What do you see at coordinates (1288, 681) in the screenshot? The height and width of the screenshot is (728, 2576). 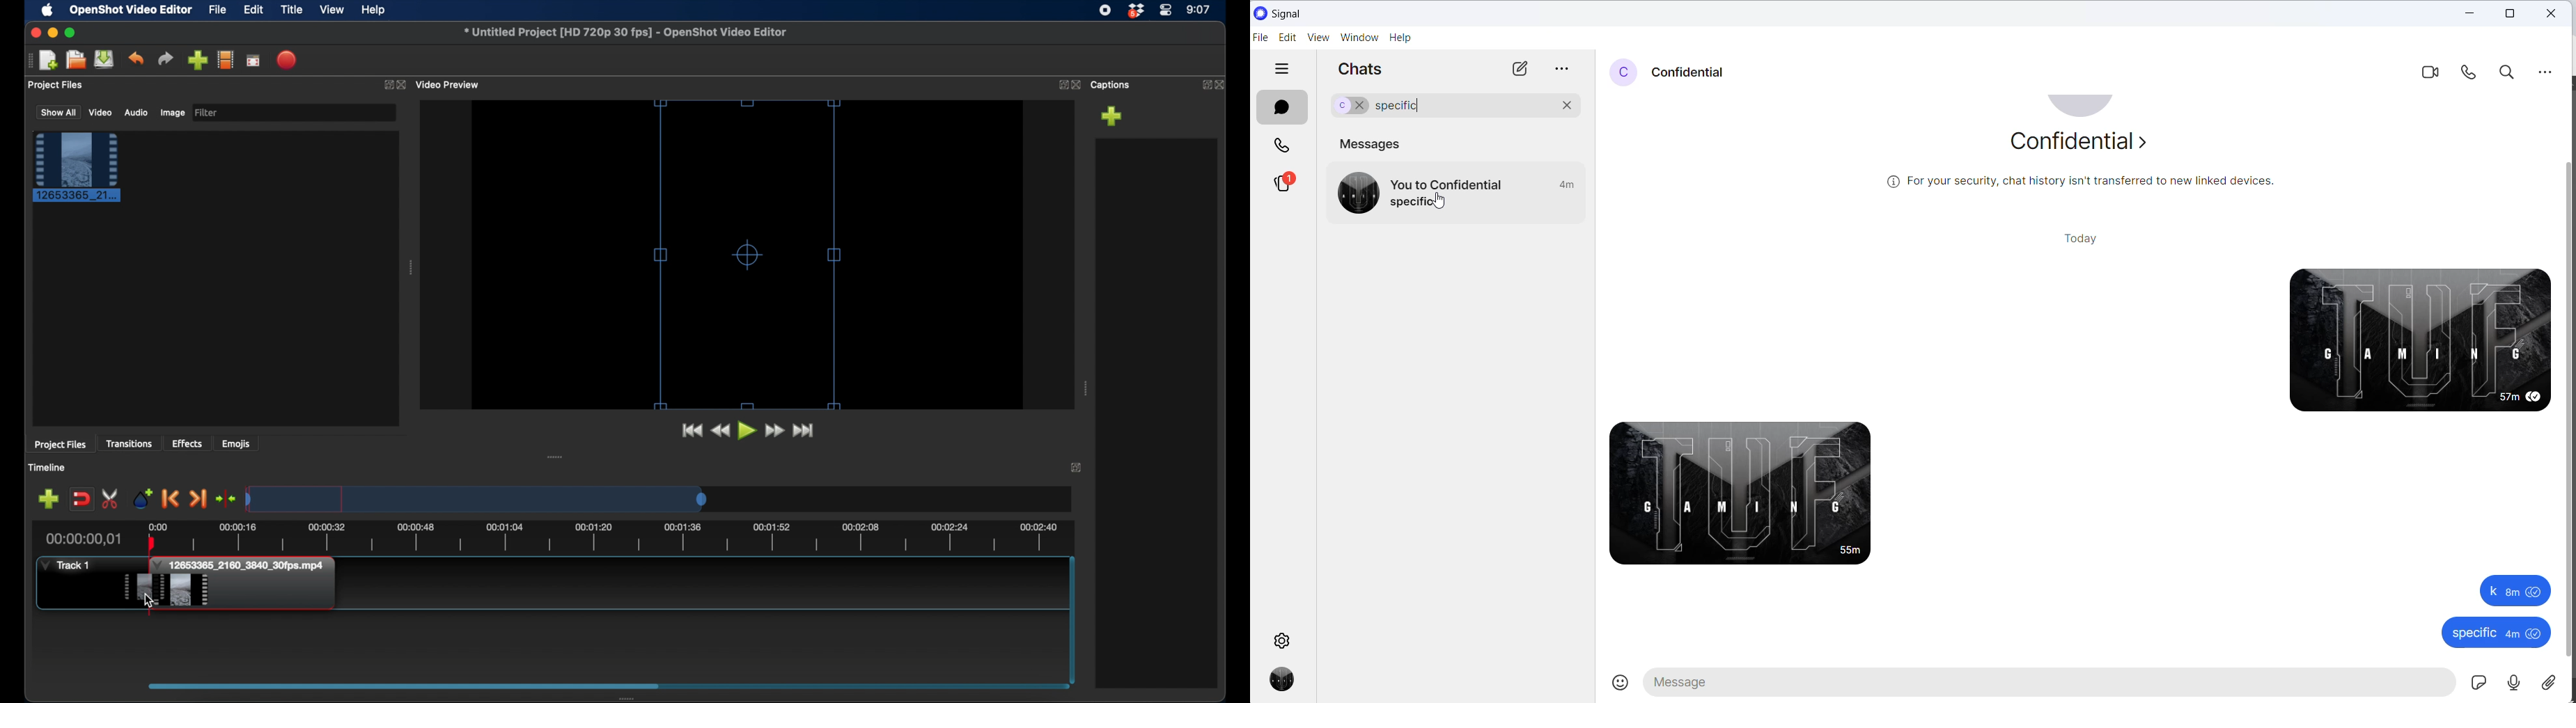 I see `profile` at bounding box center [1288, 681].